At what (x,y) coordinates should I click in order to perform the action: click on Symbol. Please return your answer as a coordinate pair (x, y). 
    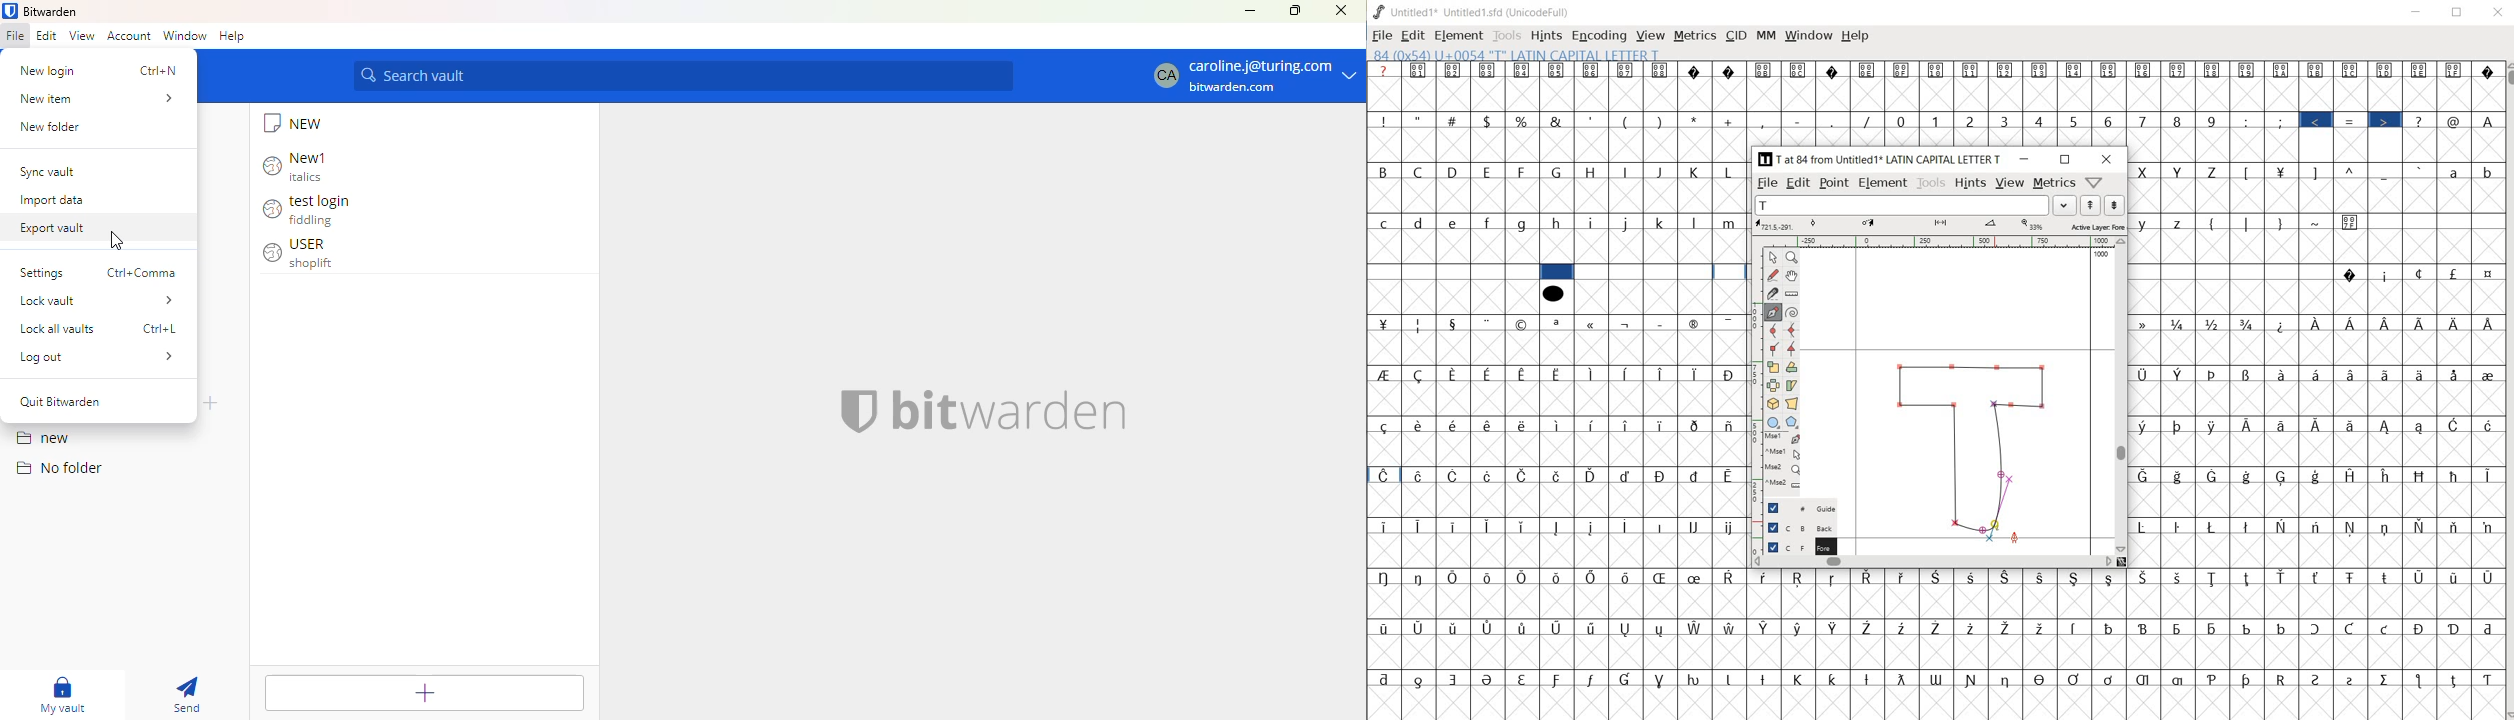
    Looking at the image, I should click on (2454, 273).